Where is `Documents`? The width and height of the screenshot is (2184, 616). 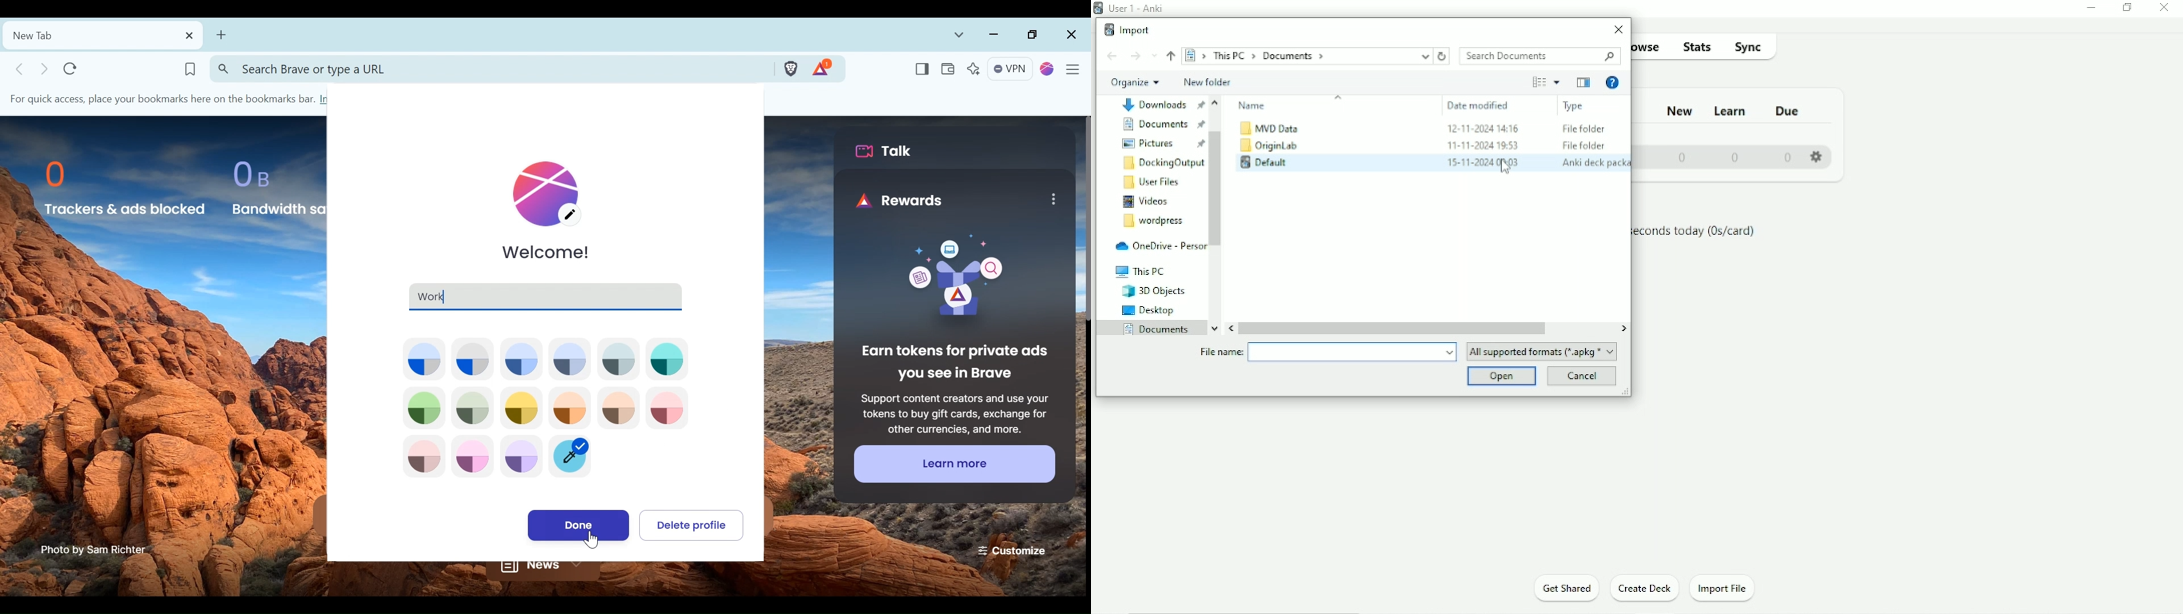 Documents is located at coordinates (1164, 125).